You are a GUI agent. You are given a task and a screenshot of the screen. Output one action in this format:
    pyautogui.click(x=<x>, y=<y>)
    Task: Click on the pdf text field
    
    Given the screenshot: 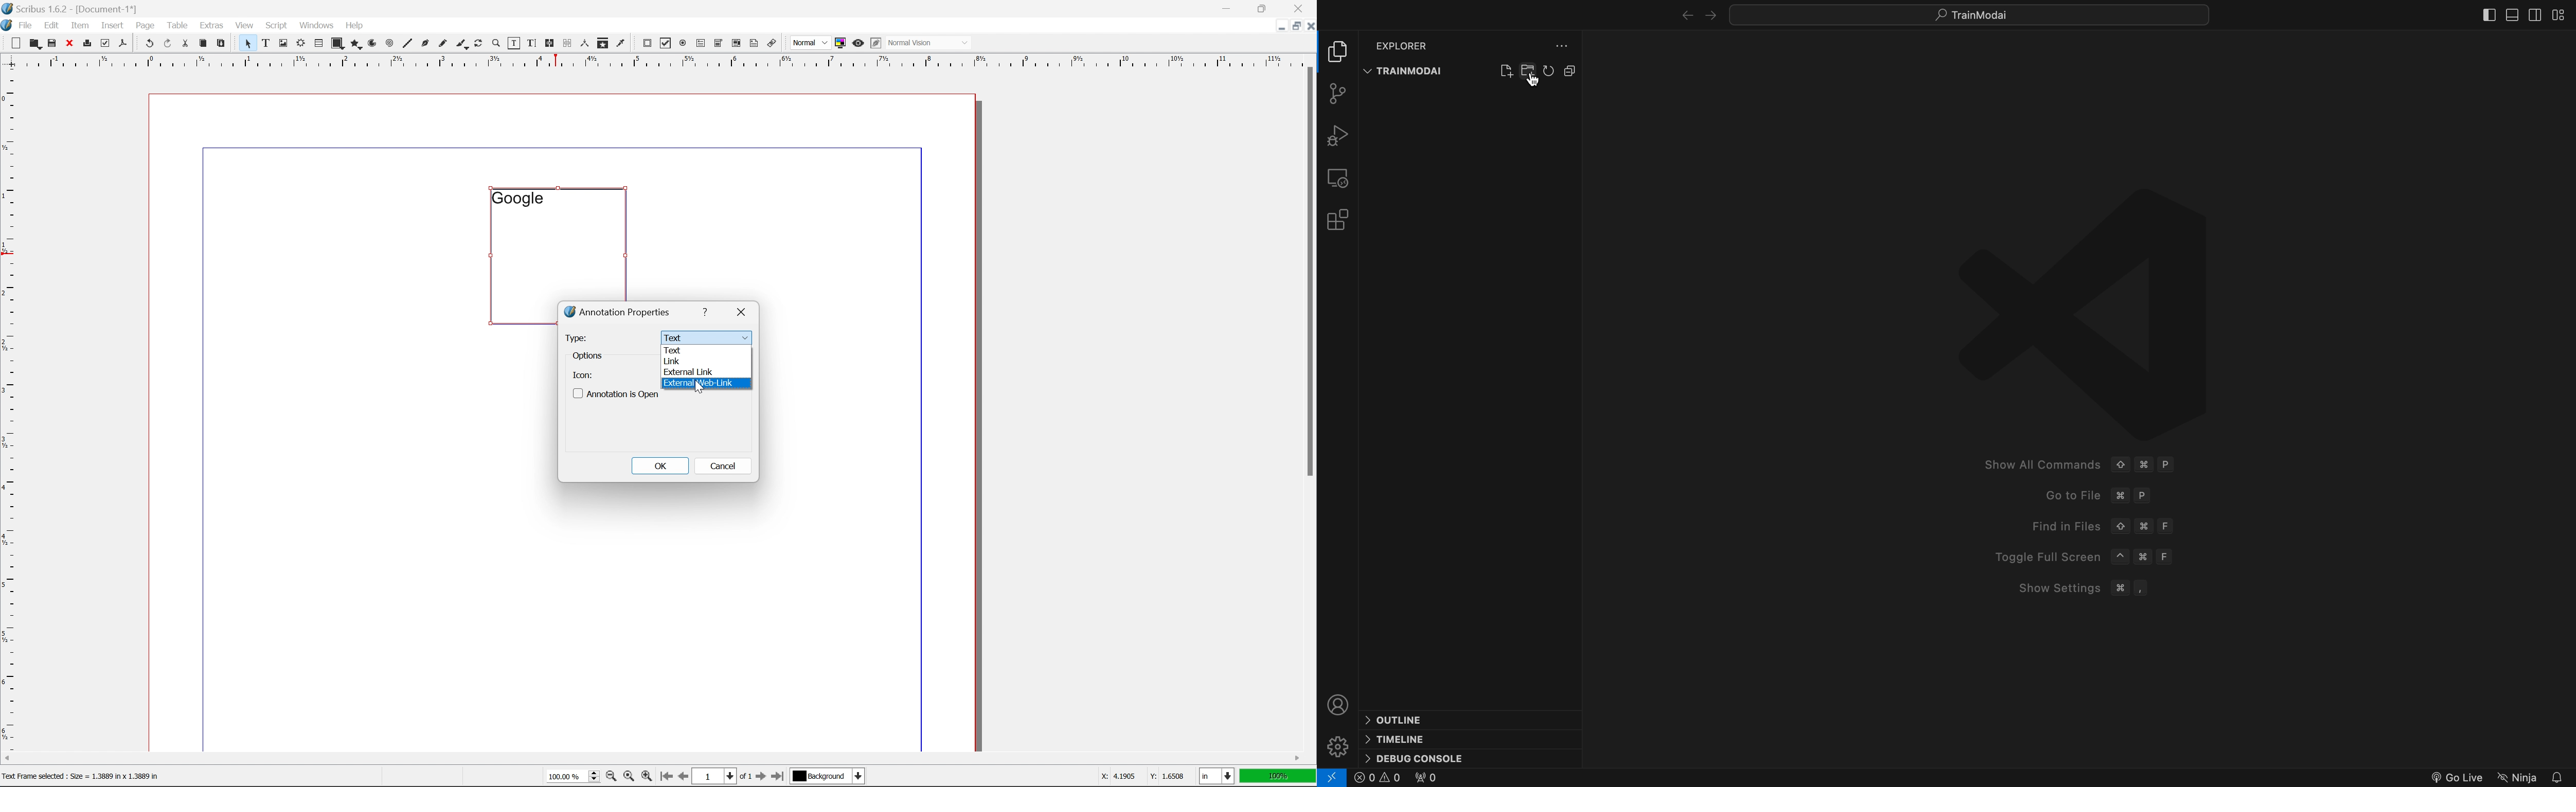 What is the action you would take?
    pyautogui.click(x=699, y=44)
    